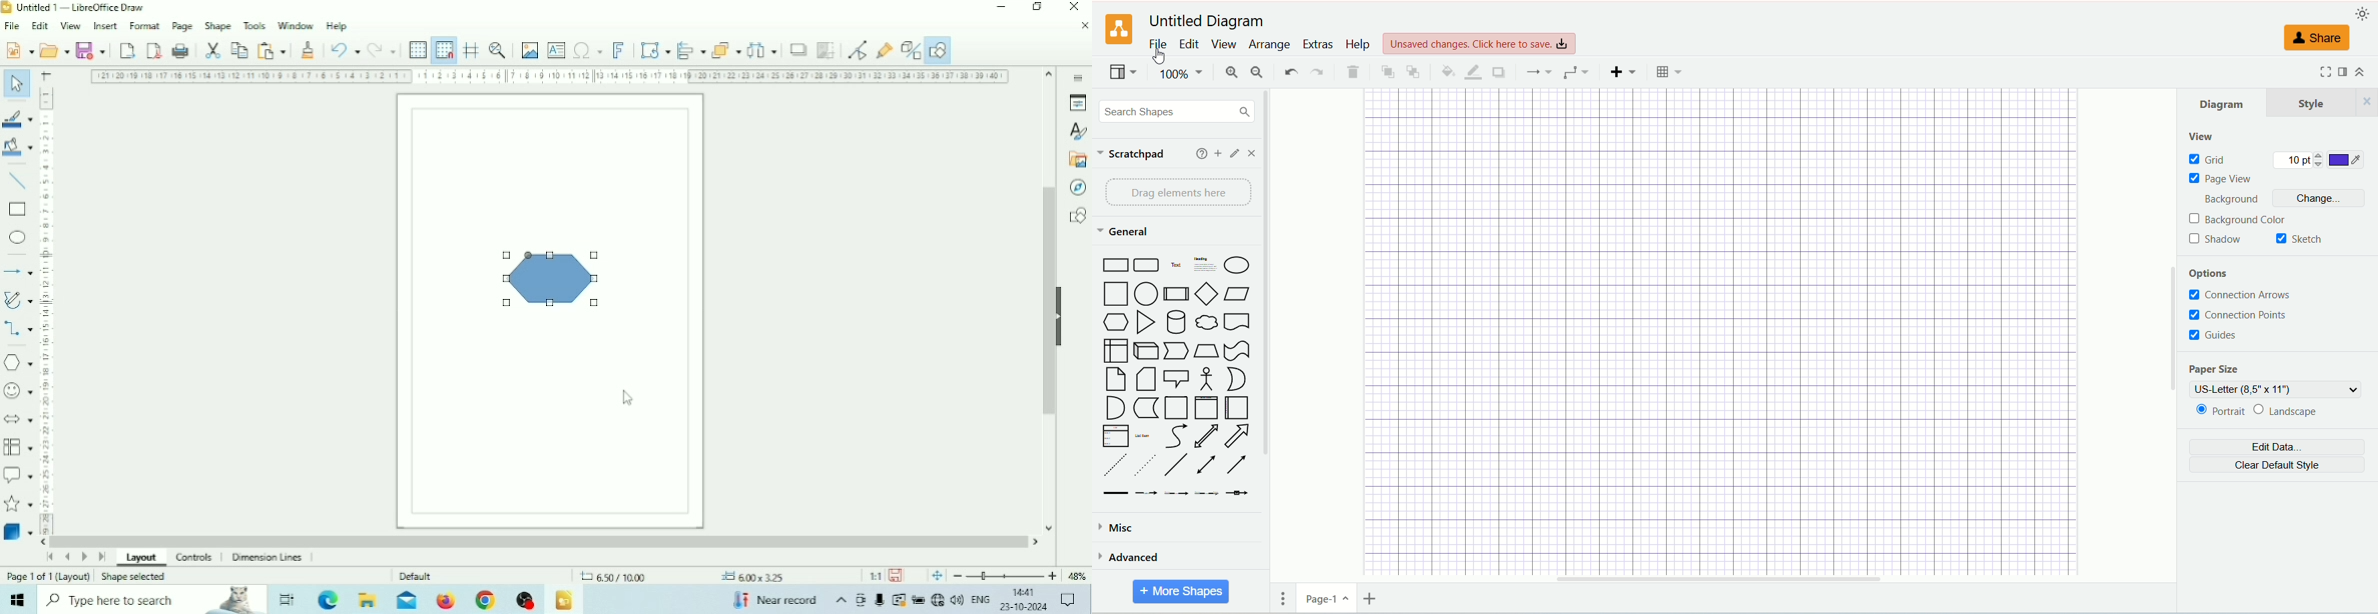 The height and width of the screenshot is (616, 2380). I want to click on Restore Down, so click(1037, 7).